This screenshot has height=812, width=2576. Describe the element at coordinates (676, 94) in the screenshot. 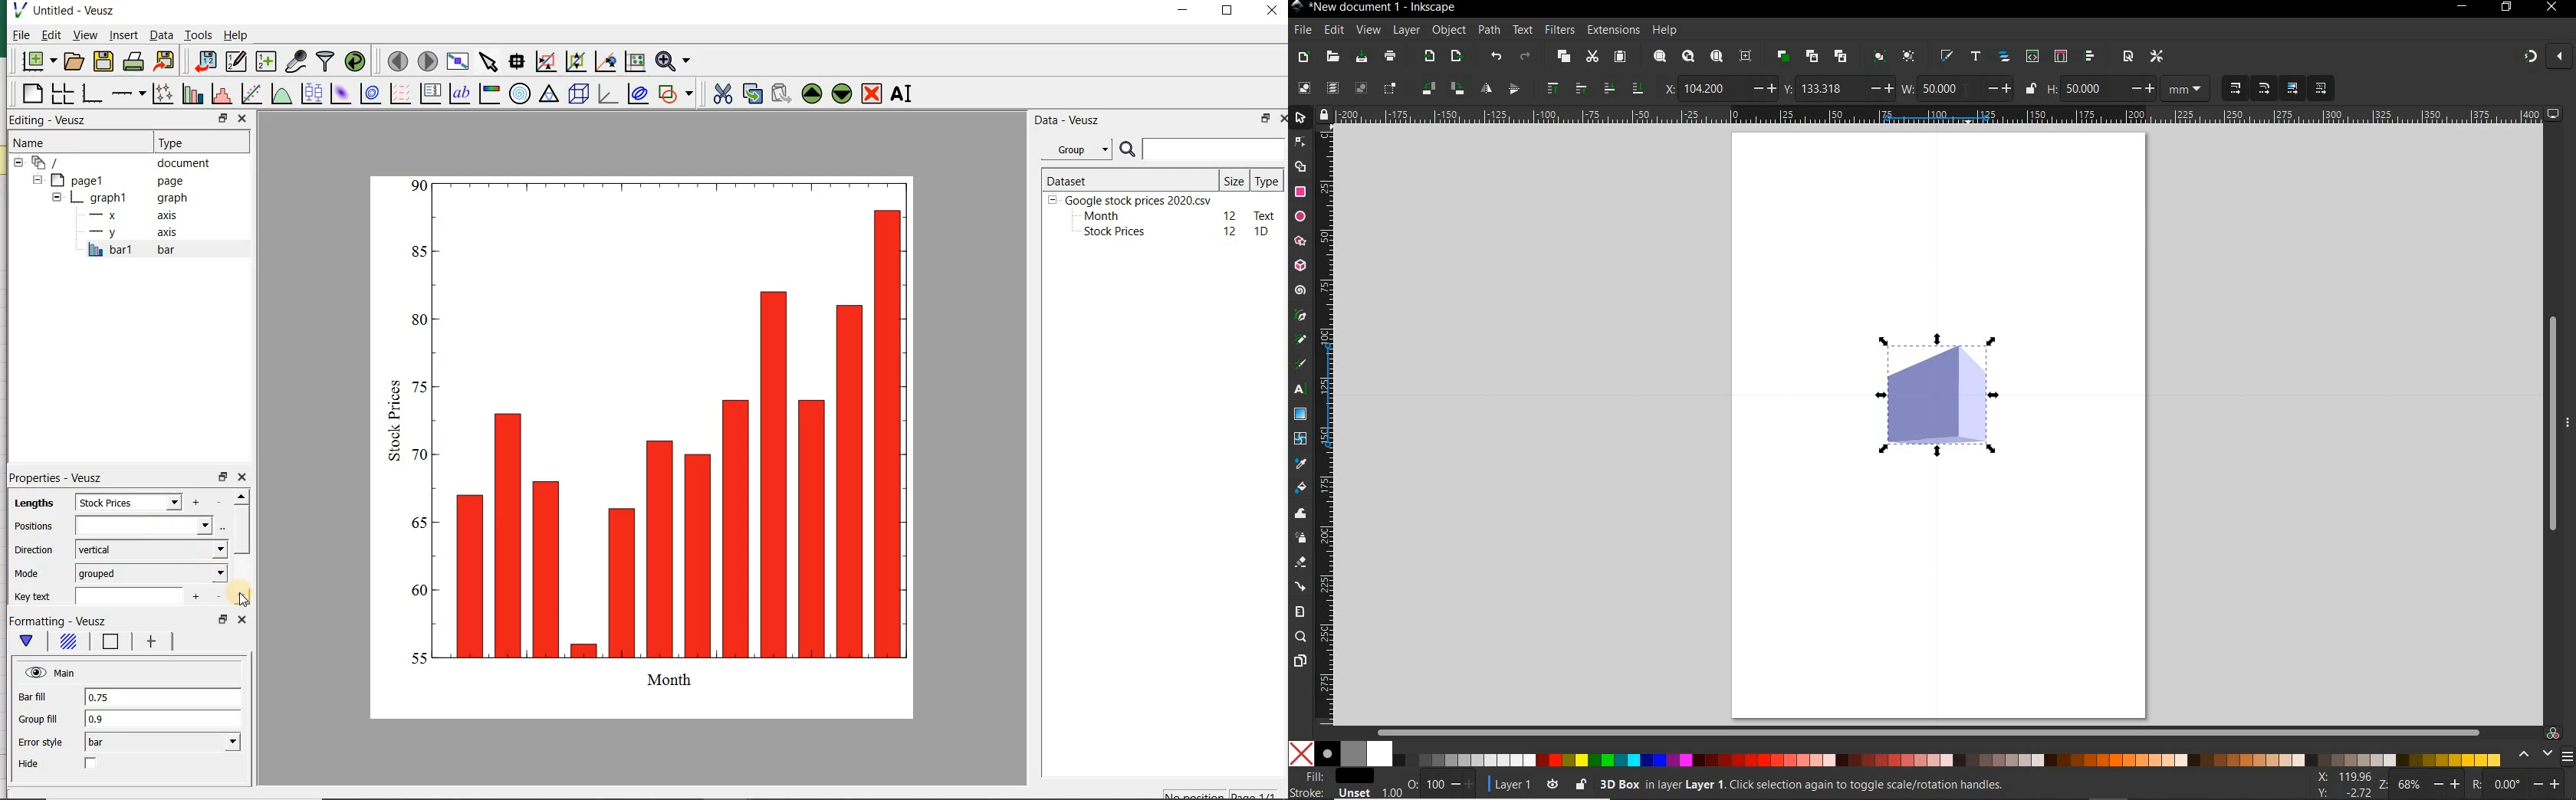

I see `add a shape to the plot` at that location.